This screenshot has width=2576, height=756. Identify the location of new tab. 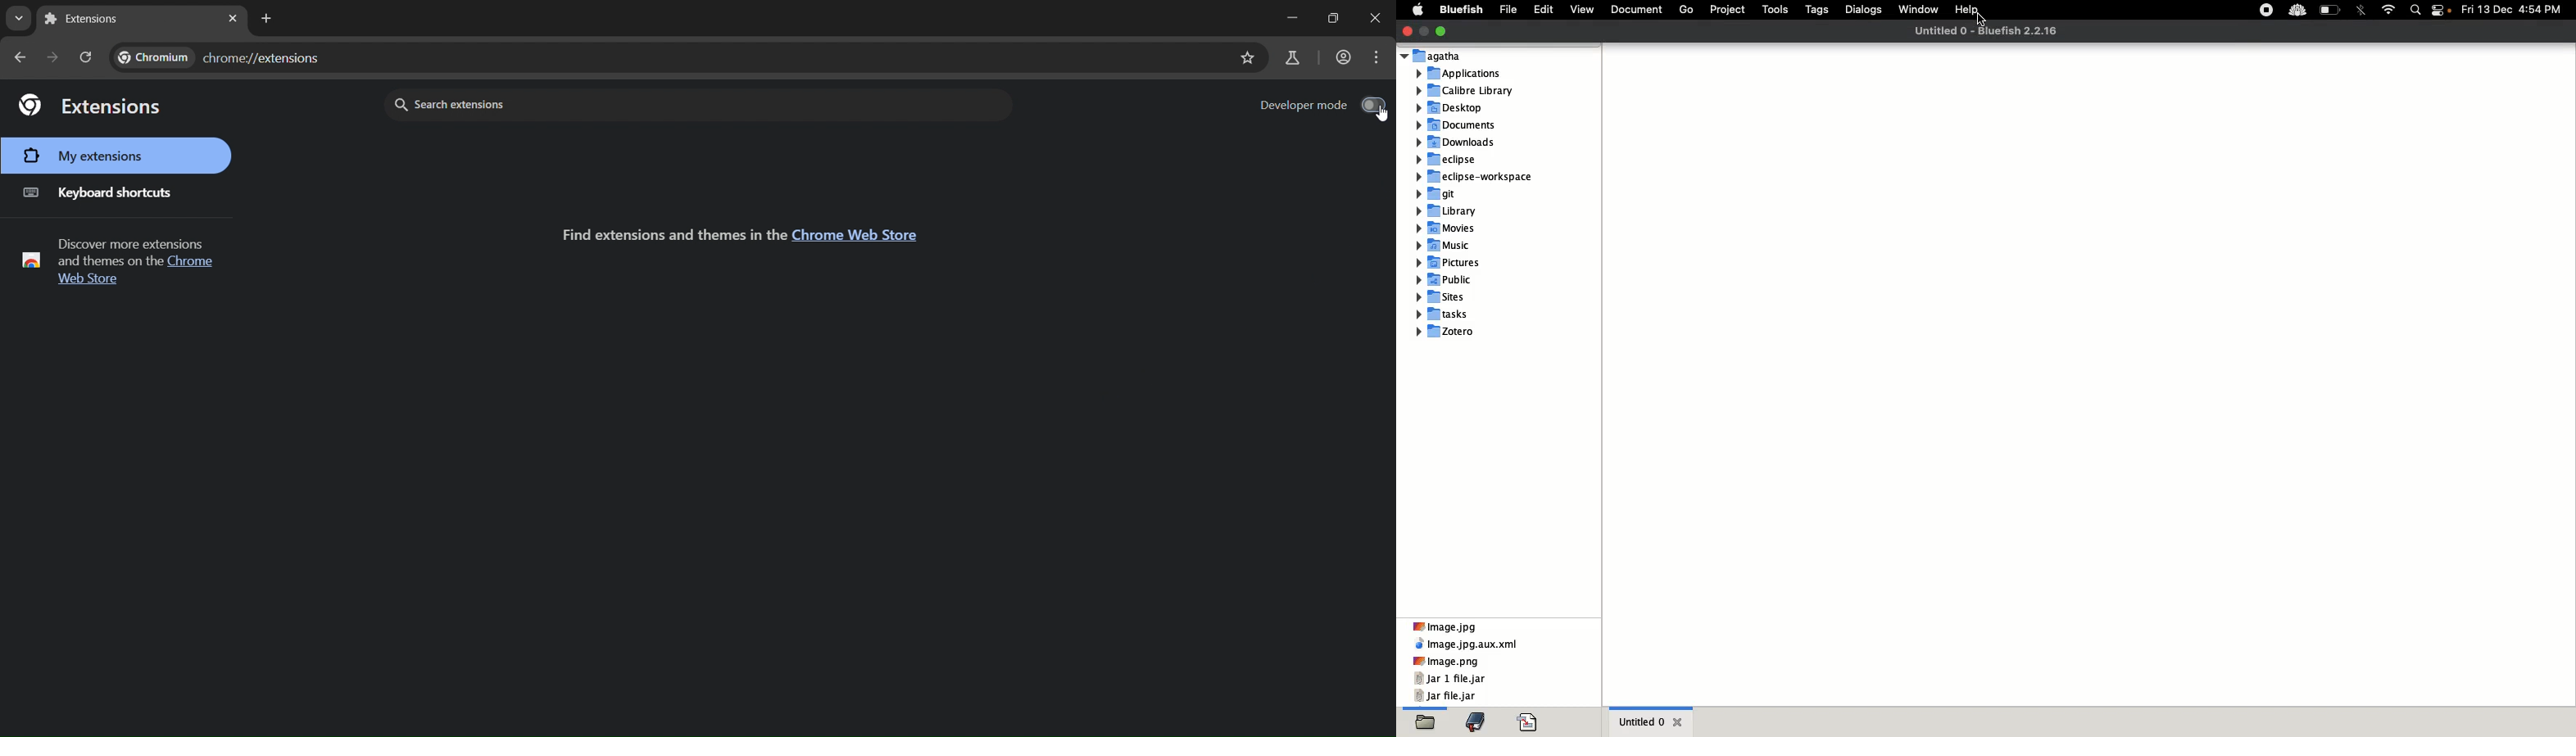
(265, 18).